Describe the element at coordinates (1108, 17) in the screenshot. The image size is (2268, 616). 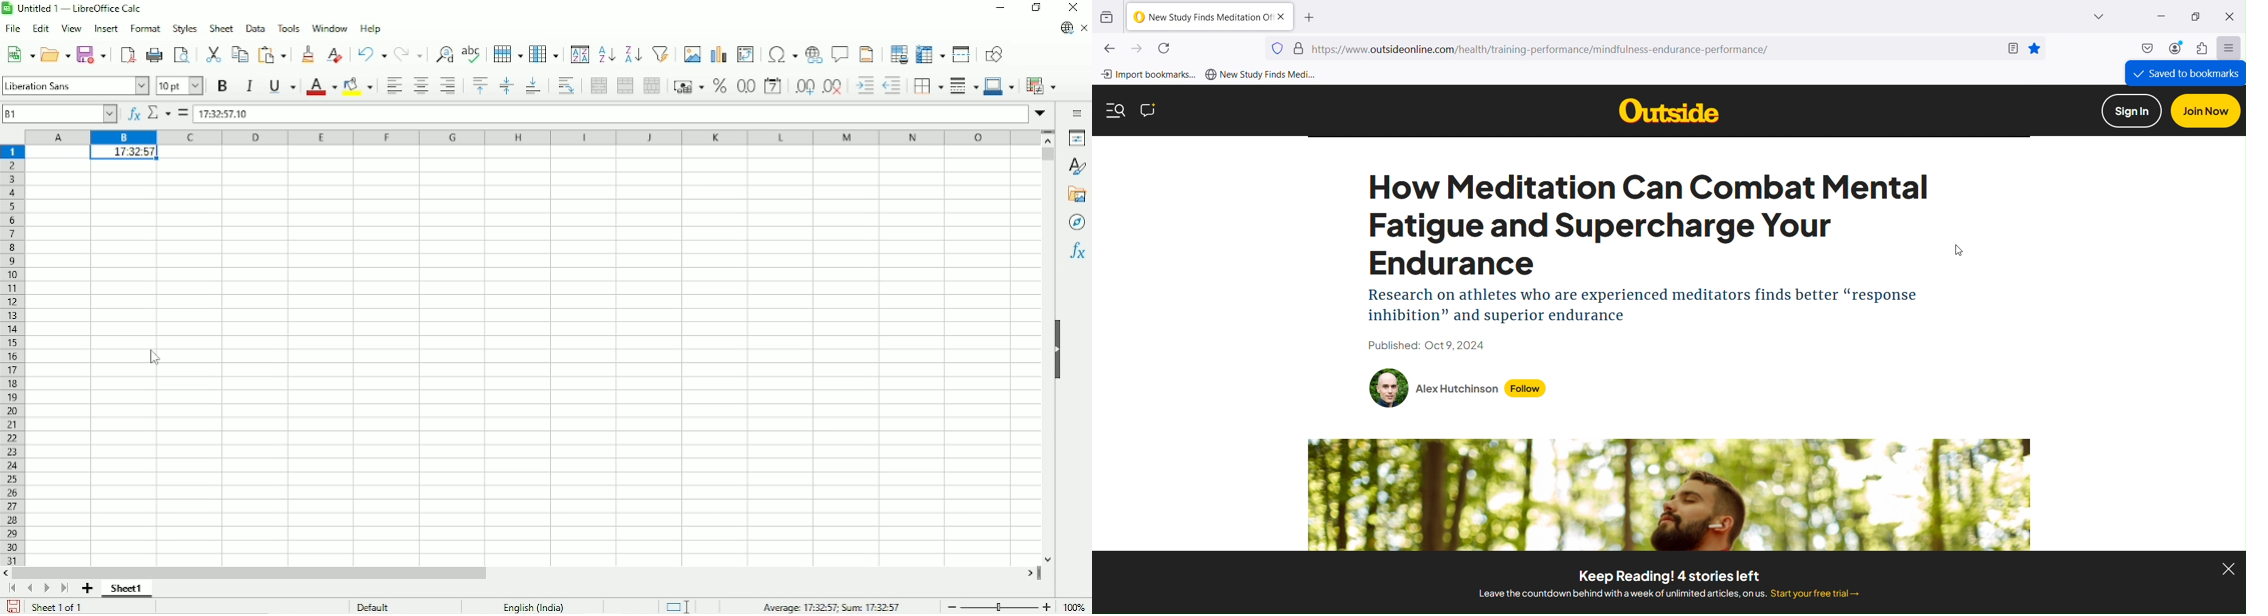
I see `View recent browsing across windows and devices` at that location.